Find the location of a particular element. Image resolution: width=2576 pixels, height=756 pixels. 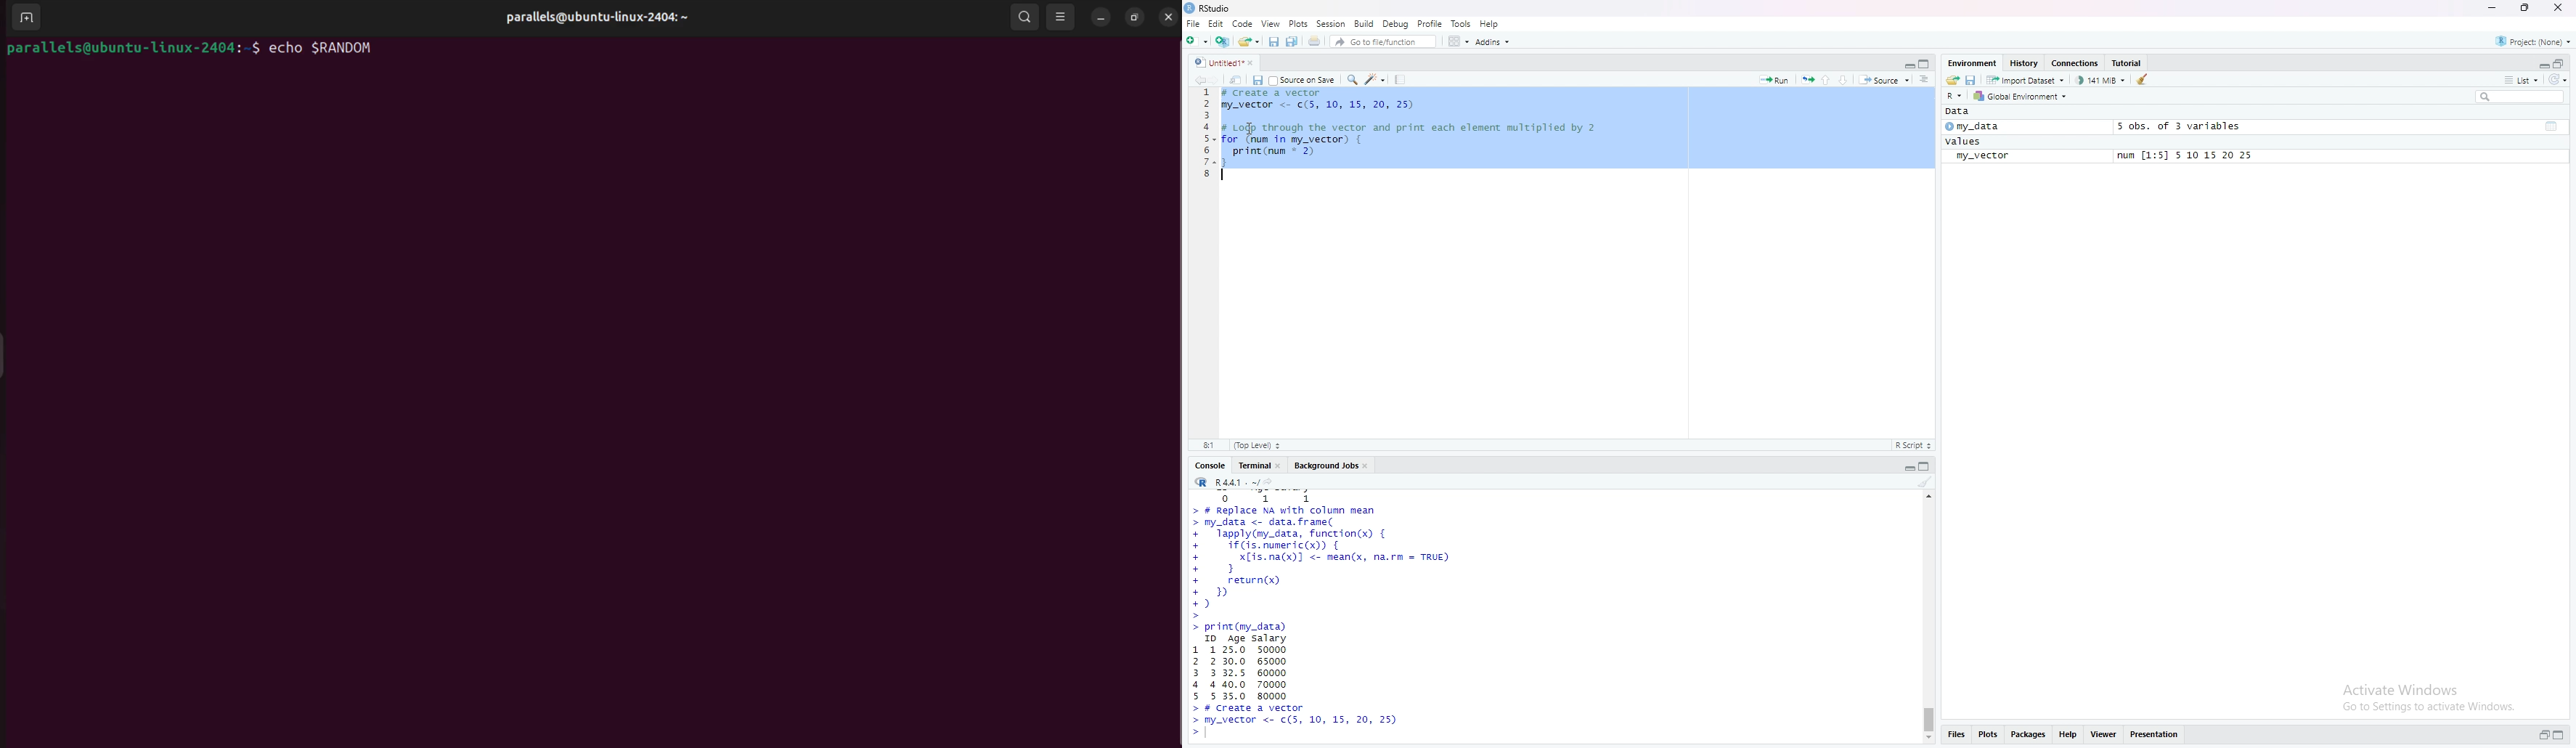

text cursor is located at coordinates (1223, 175).